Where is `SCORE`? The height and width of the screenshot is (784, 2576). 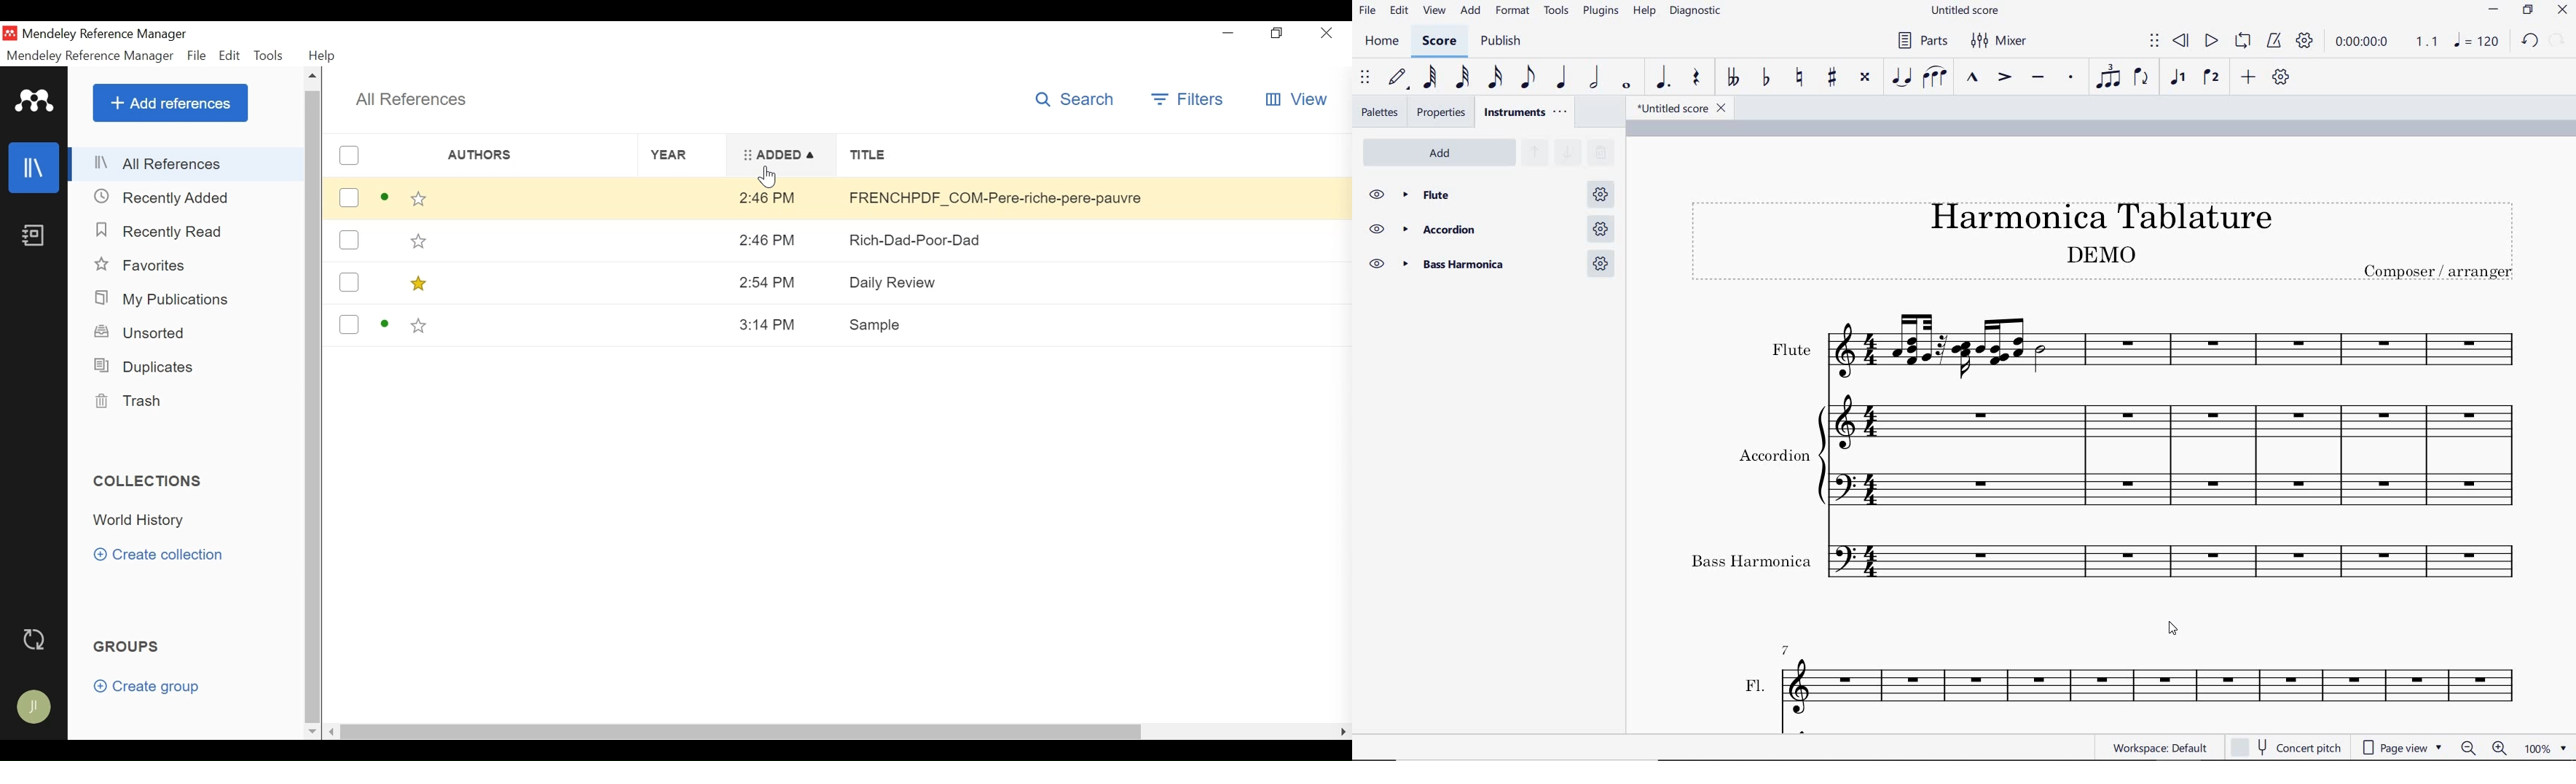 SCORE is located at coordinates (1437, 43).